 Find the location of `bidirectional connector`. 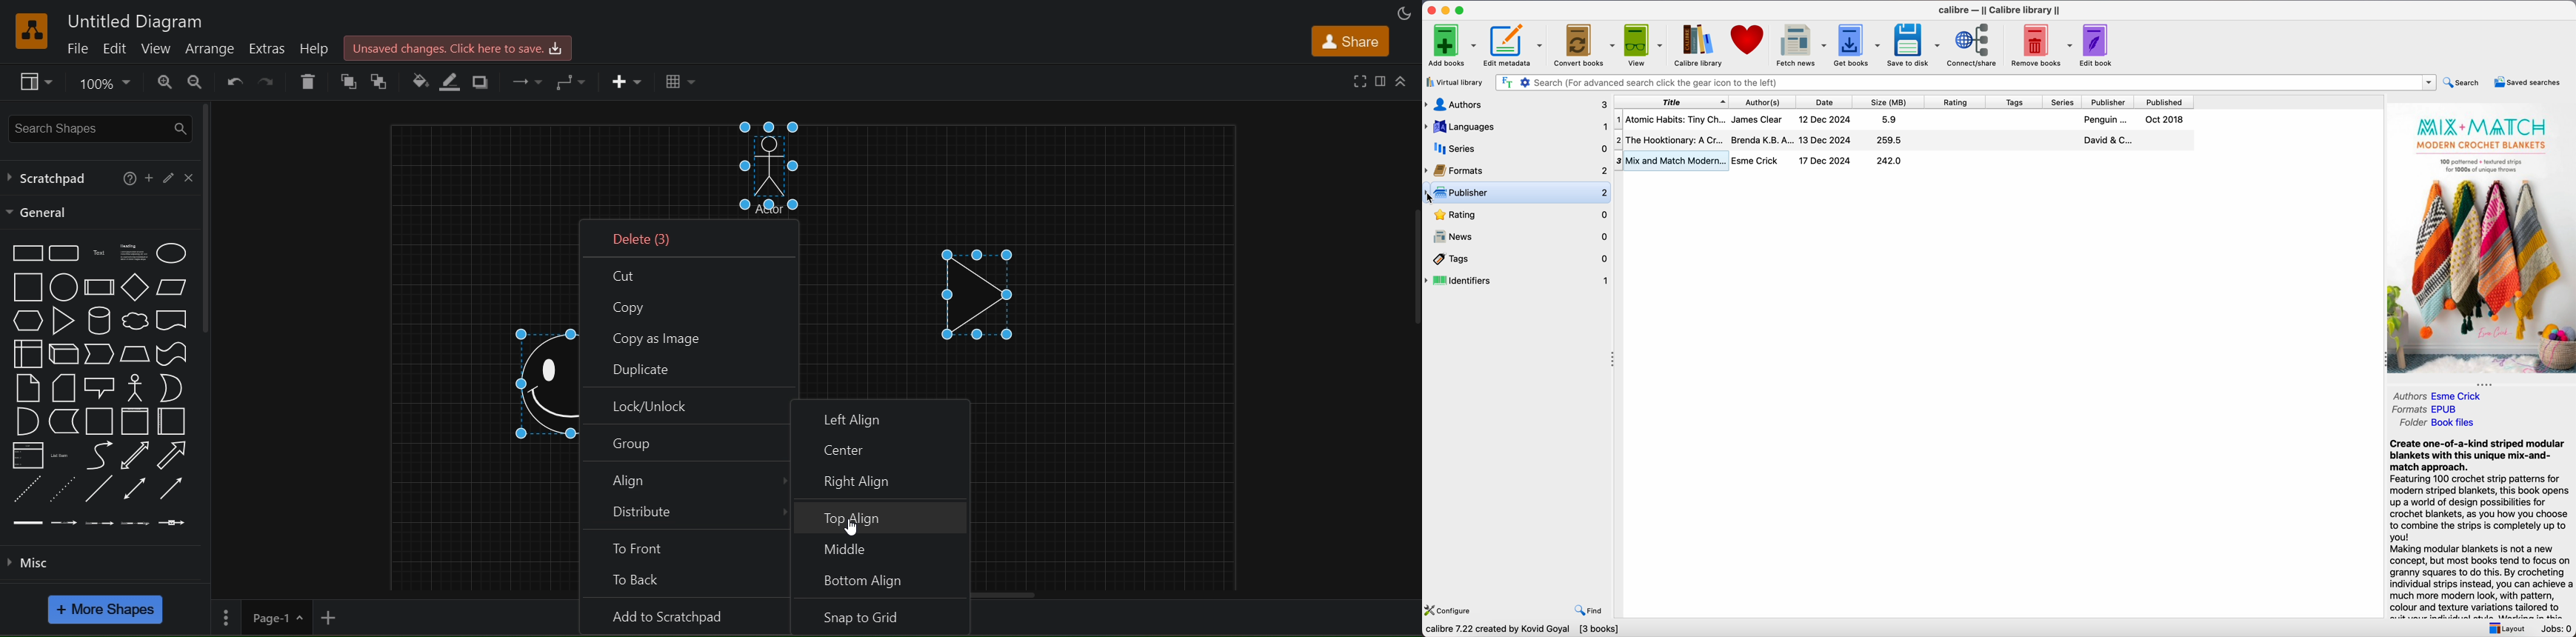

bidirectional connector is located at coordinates (137, 489).